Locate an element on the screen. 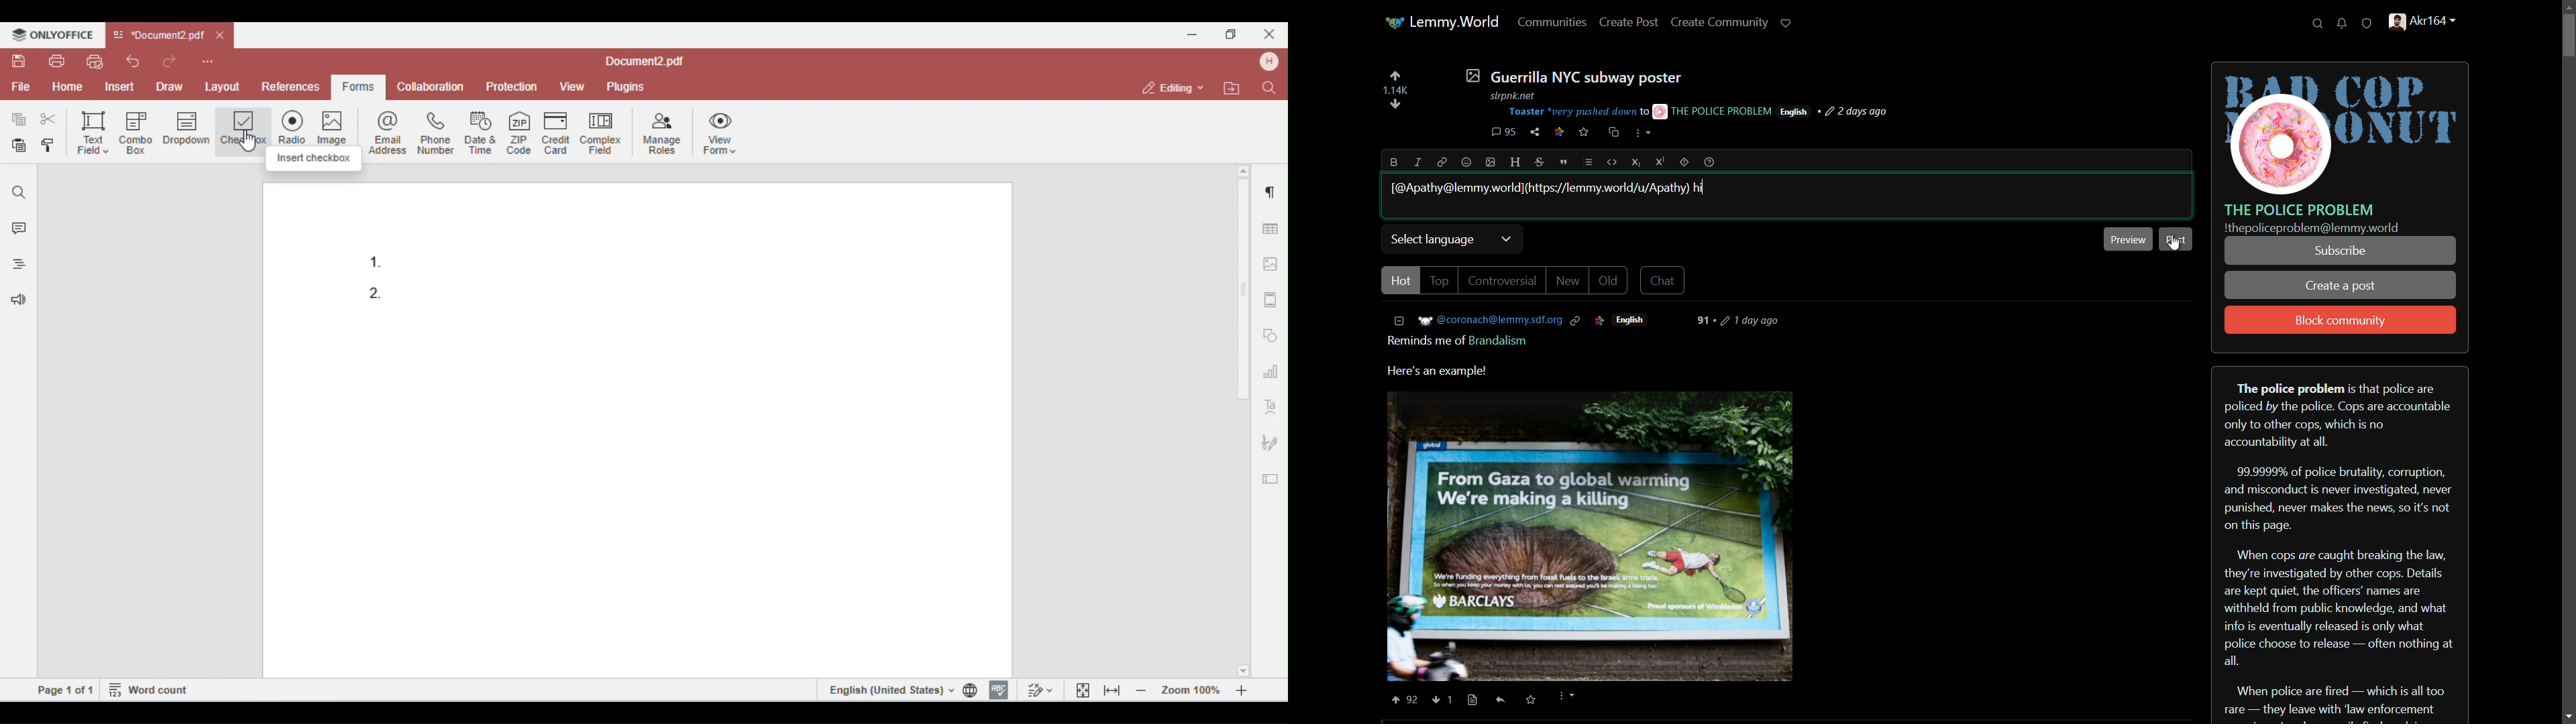 The height and width of the screenshot is (728, 2576). comment is located at coordinates (1503, 132).